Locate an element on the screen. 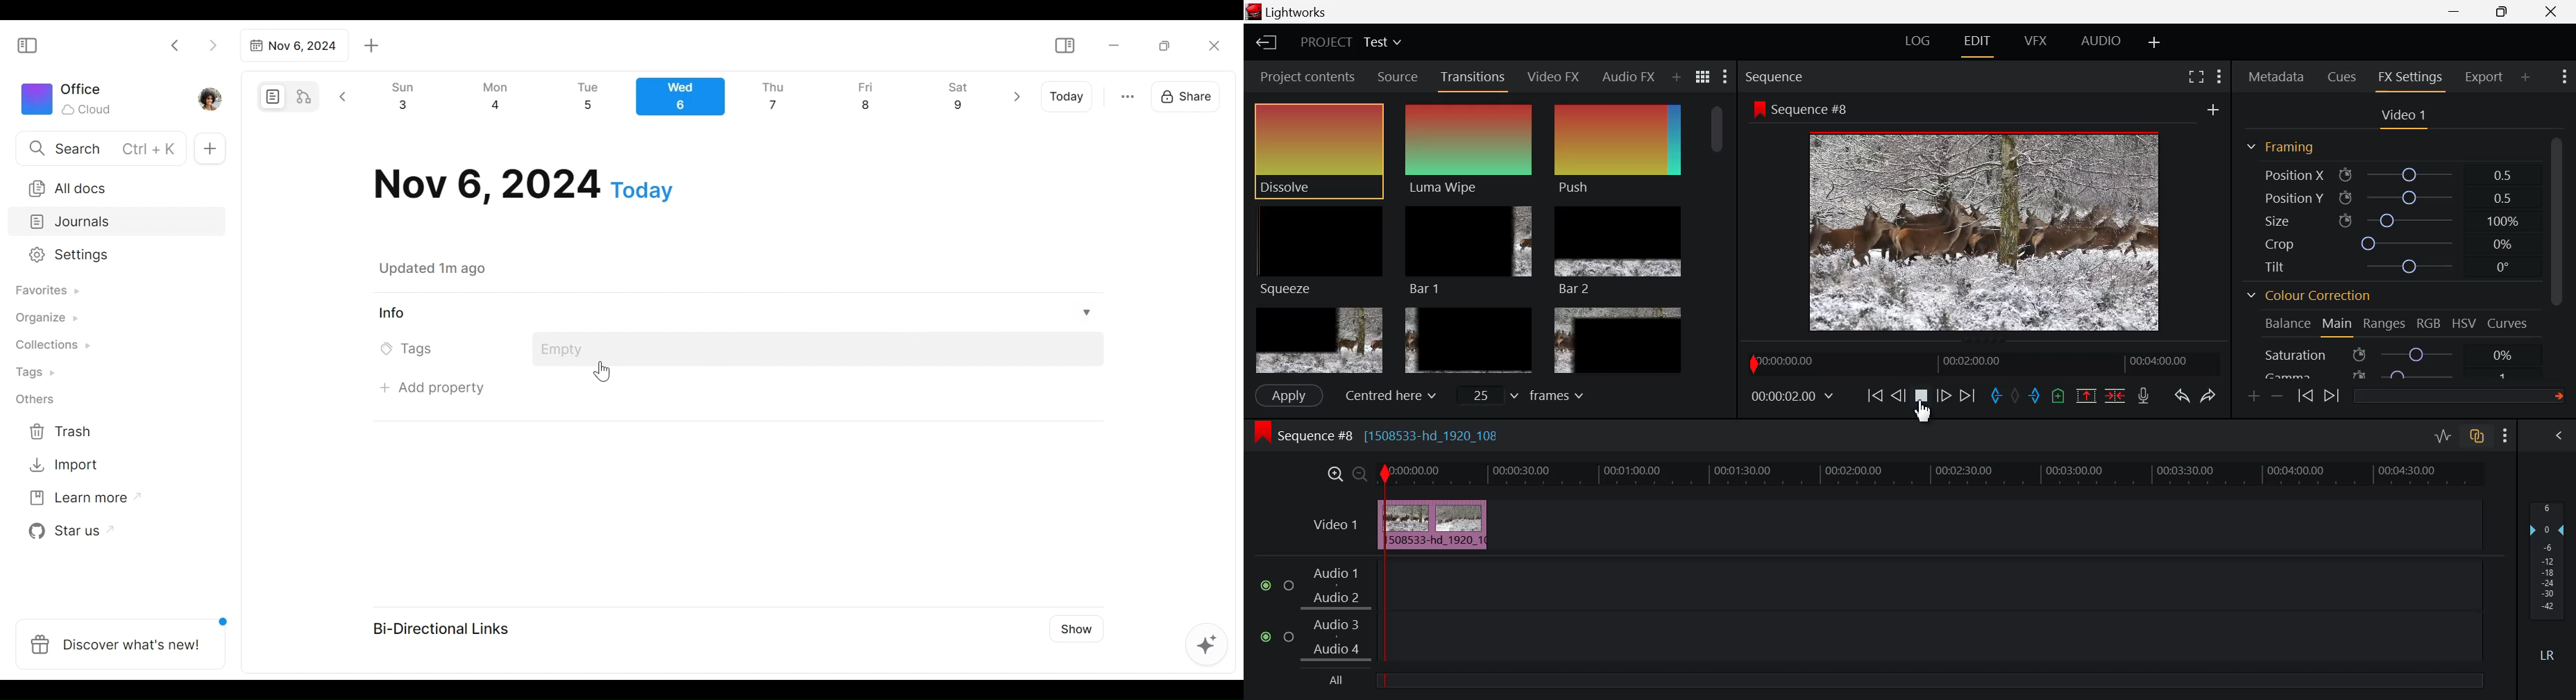 The image size is (2576, 700). Saved is located at coordinates (448, 268).